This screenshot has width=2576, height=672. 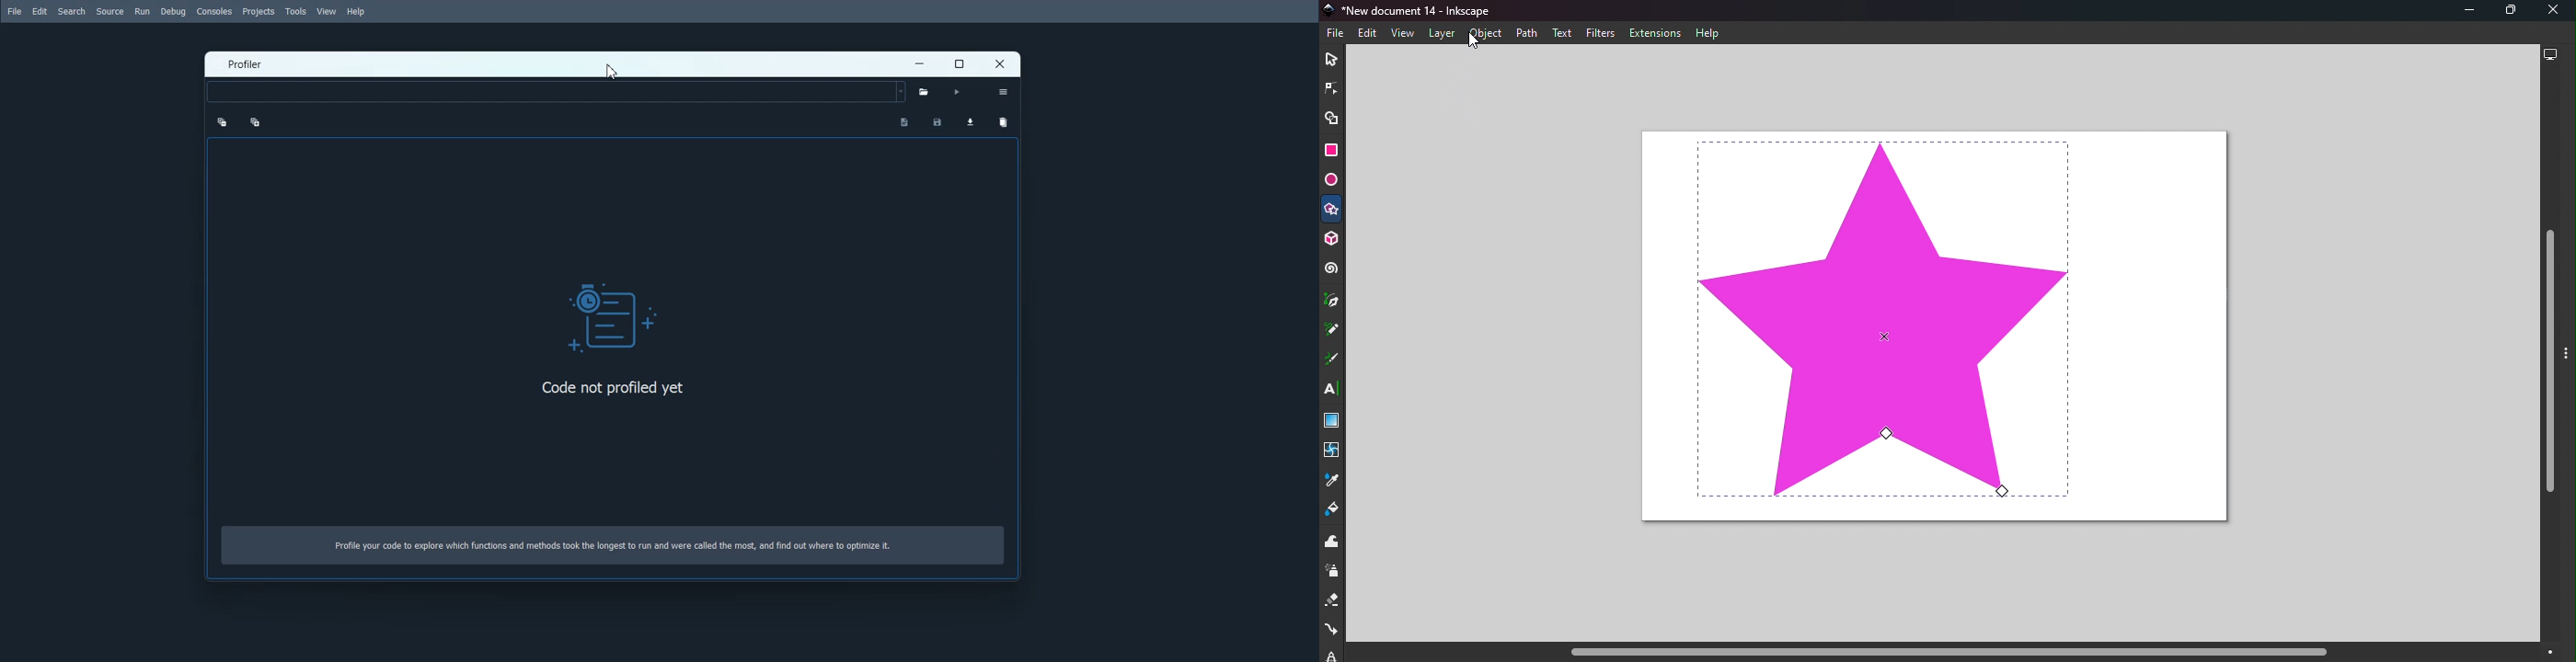 I want to click on Pencil tool, so click(x=1332, y=331).